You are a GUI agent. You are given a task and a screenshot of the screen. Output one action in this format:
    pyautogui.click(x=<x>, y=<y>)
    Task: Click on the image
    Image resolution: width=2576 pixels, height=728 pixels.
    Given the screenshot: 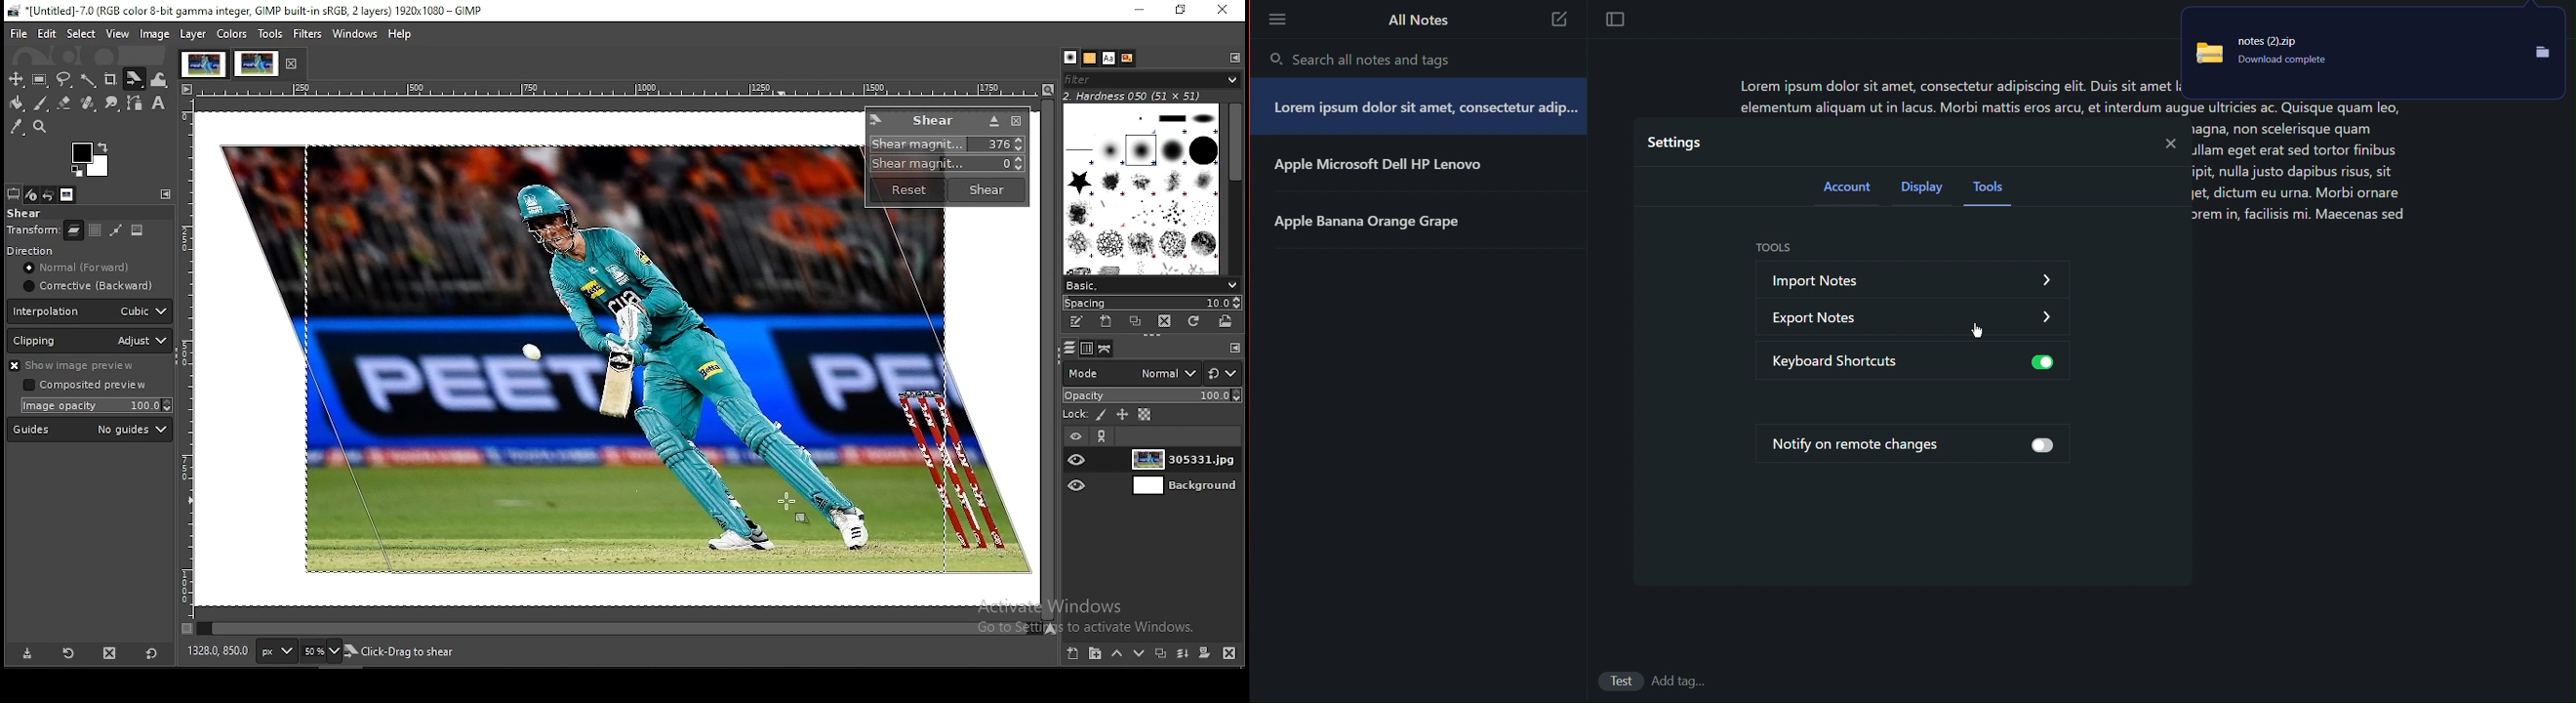 What is the action you would take?
    pyautogui.click(x=585, y=363)
    